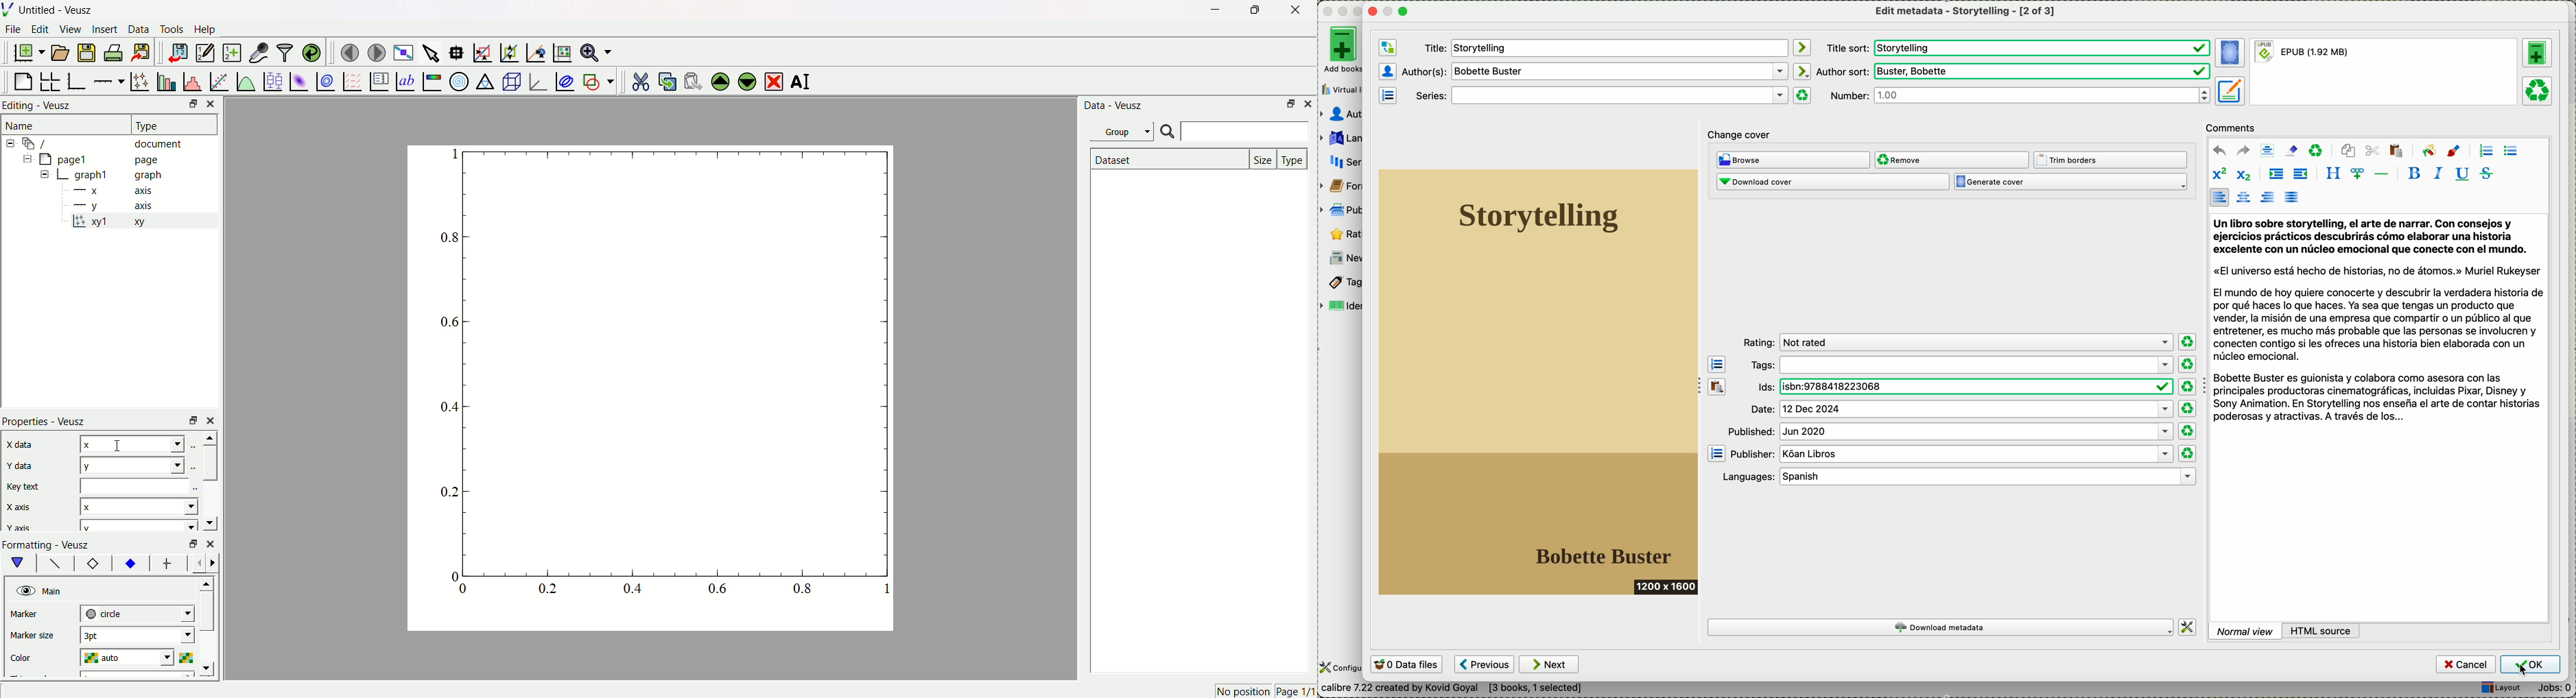 This screenshot has width=2576, height=700. Describe the element at coordinates (2189, 408) in the screenshot. I see `clear date` at that location.